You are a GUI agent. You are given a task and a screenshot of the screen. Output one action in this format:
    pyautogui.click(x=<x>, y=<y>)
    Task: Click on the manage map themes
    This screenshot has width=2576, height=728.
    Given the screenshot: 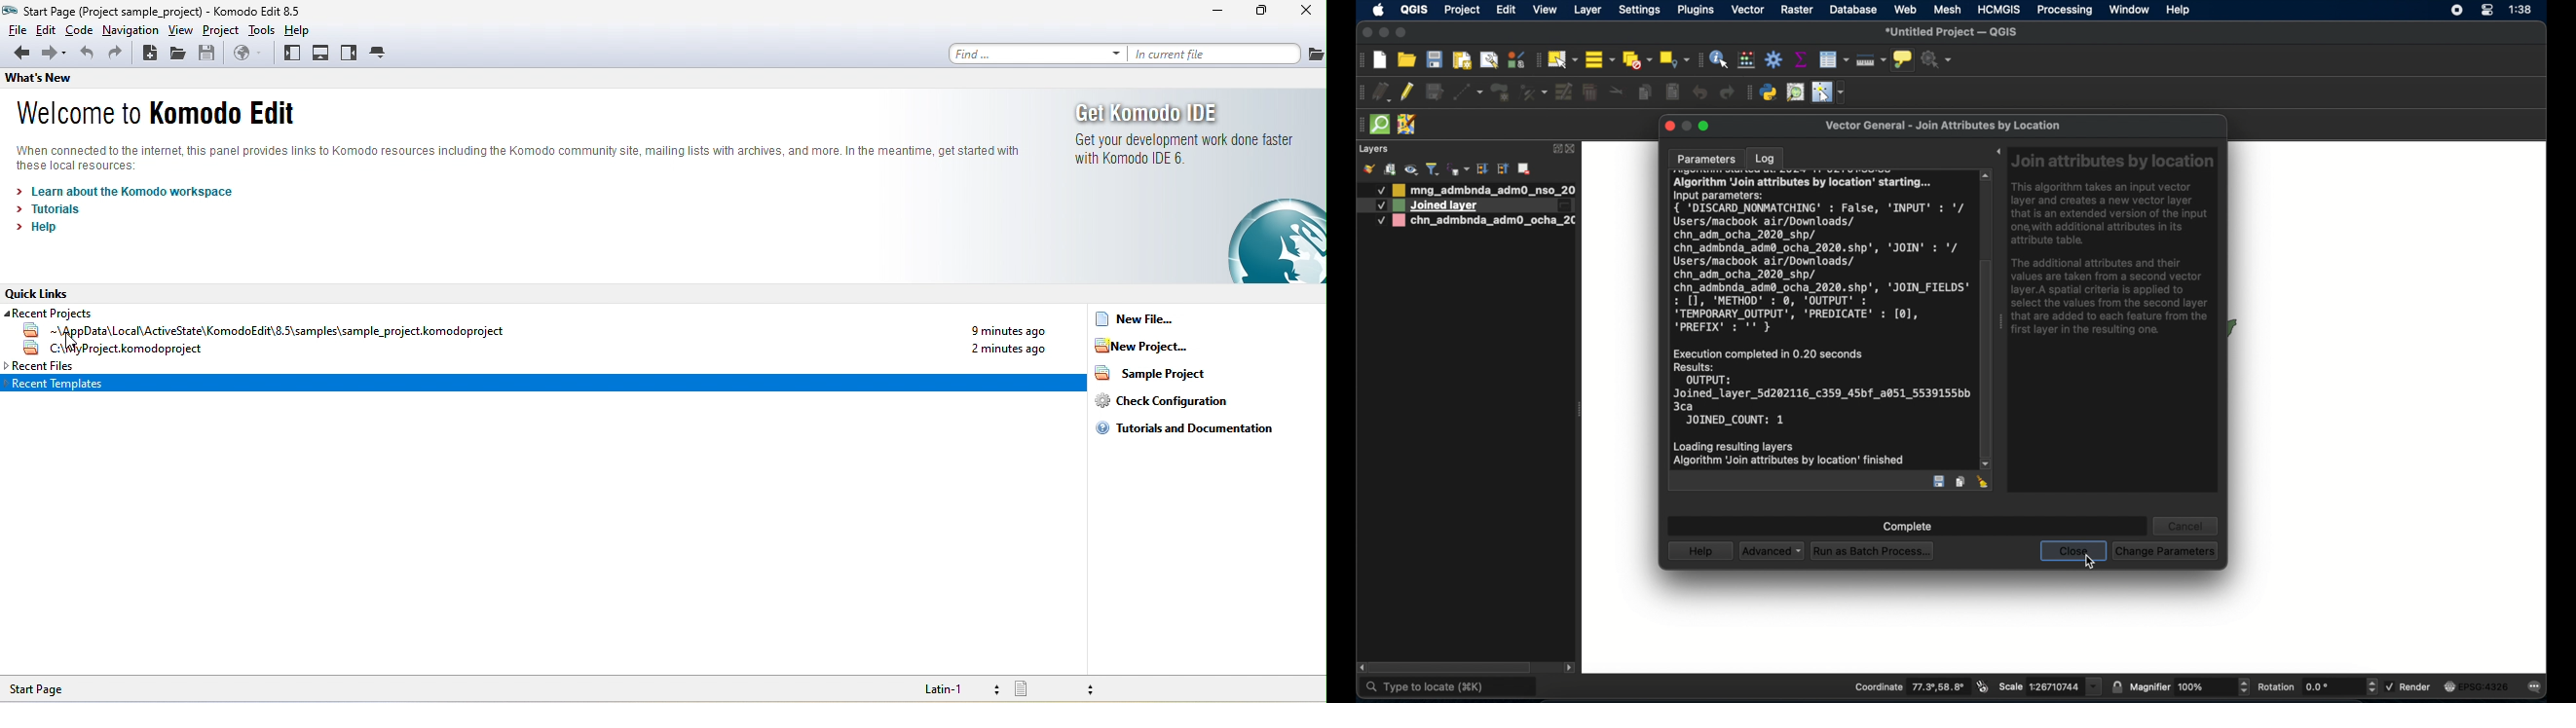 What is the action you would take?
    pyautogui.click(x=1410, y=169)
    